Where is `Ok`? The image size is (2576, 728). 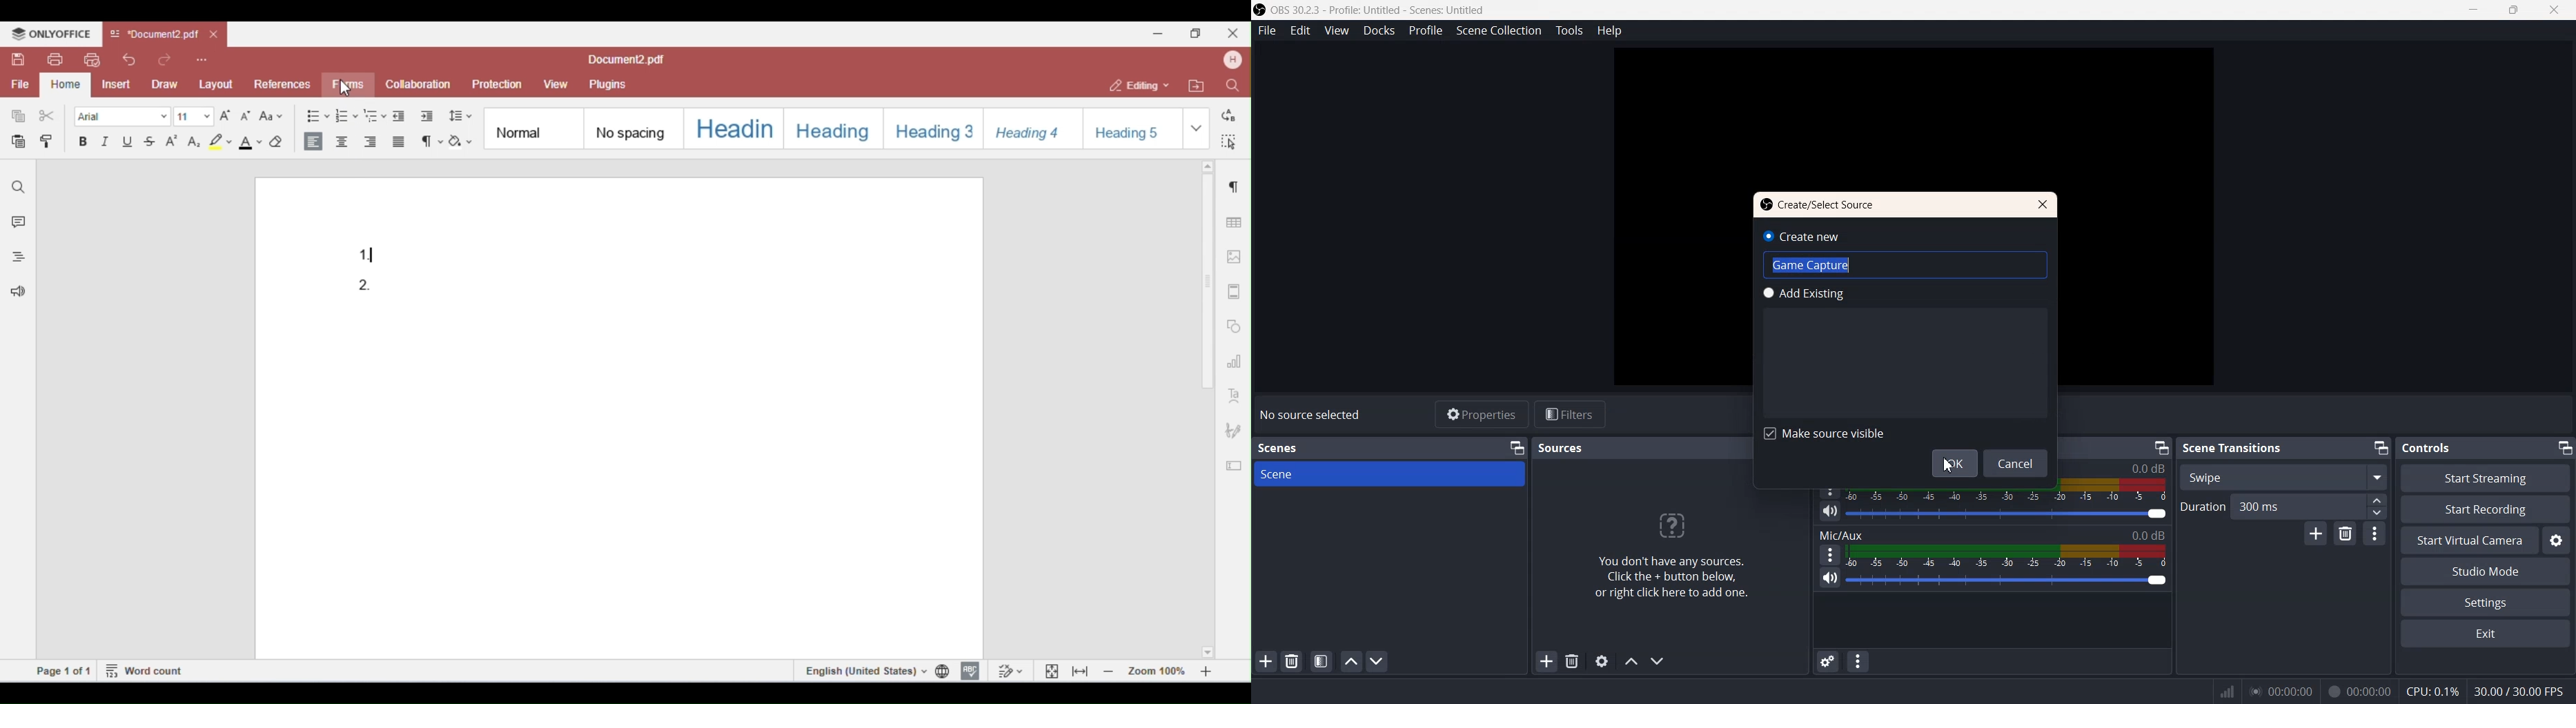 Ok is located at coordinates (1954, 462).